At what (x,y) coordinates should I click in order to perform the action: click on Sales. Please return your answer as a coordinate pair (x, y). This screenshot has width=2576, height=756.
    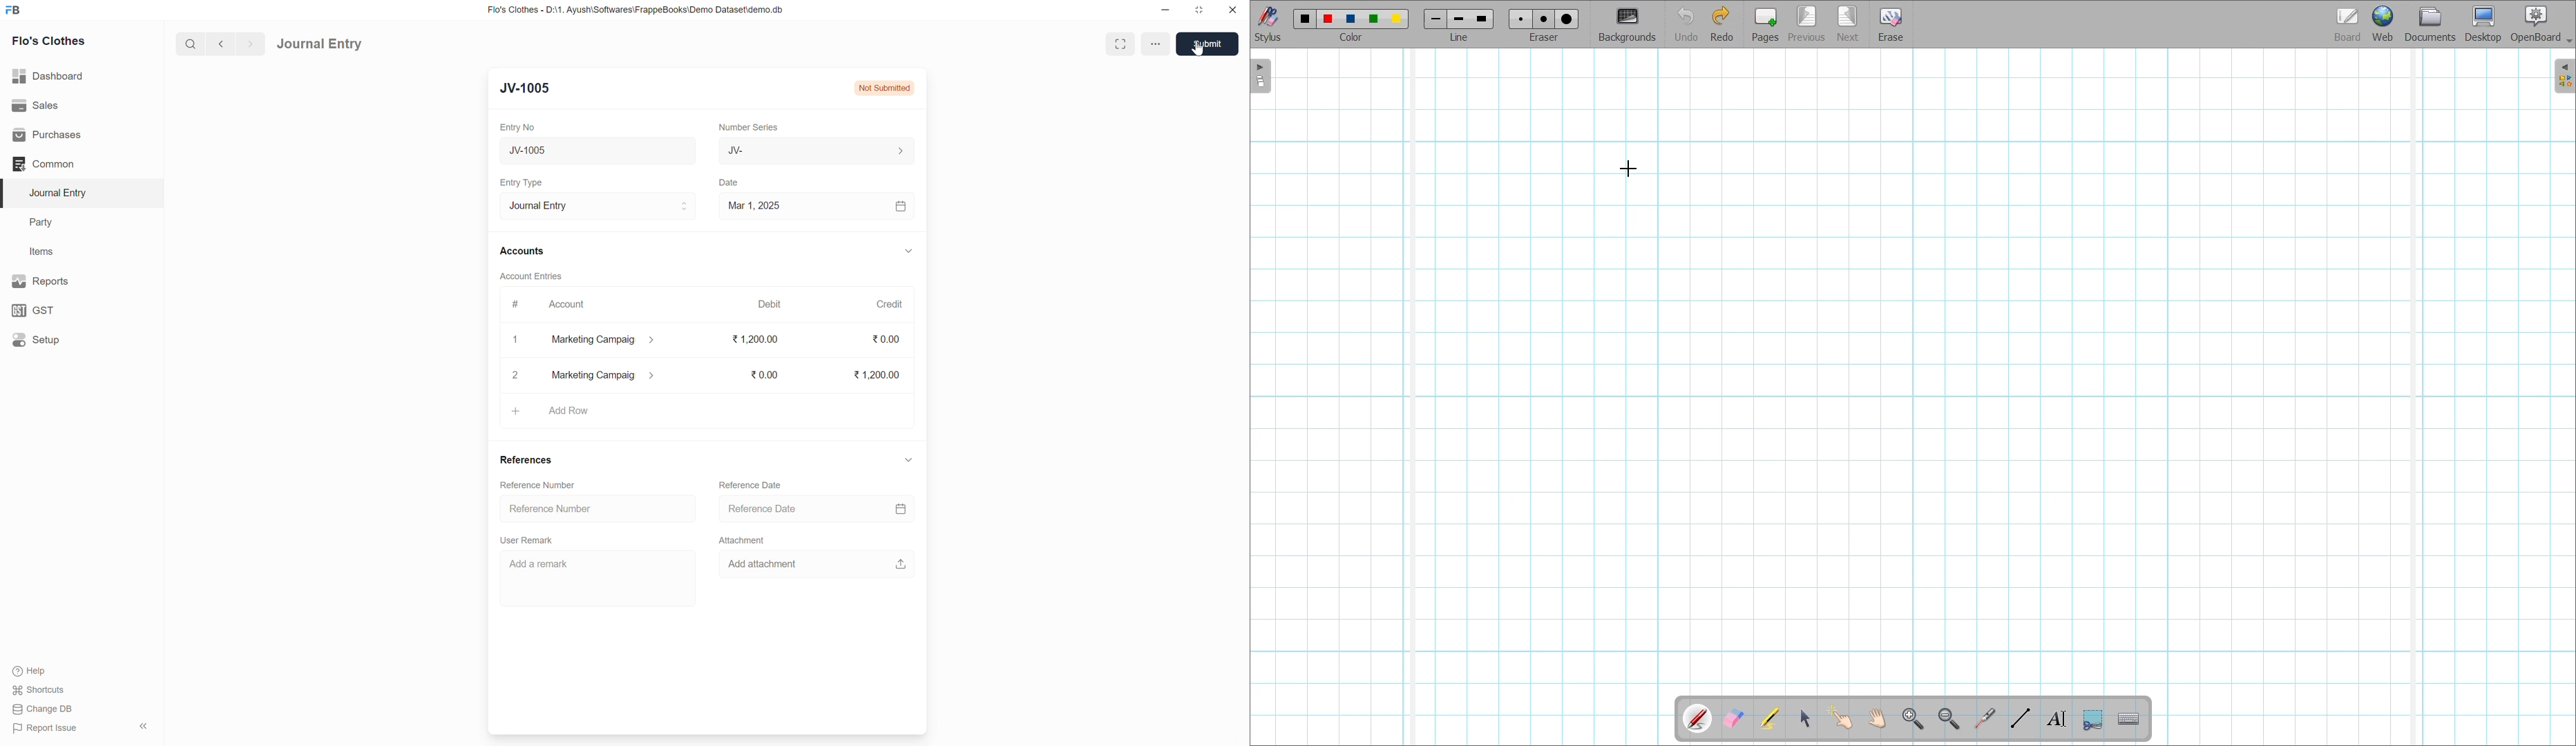
    Looking at the image, I should click on (35, 104).